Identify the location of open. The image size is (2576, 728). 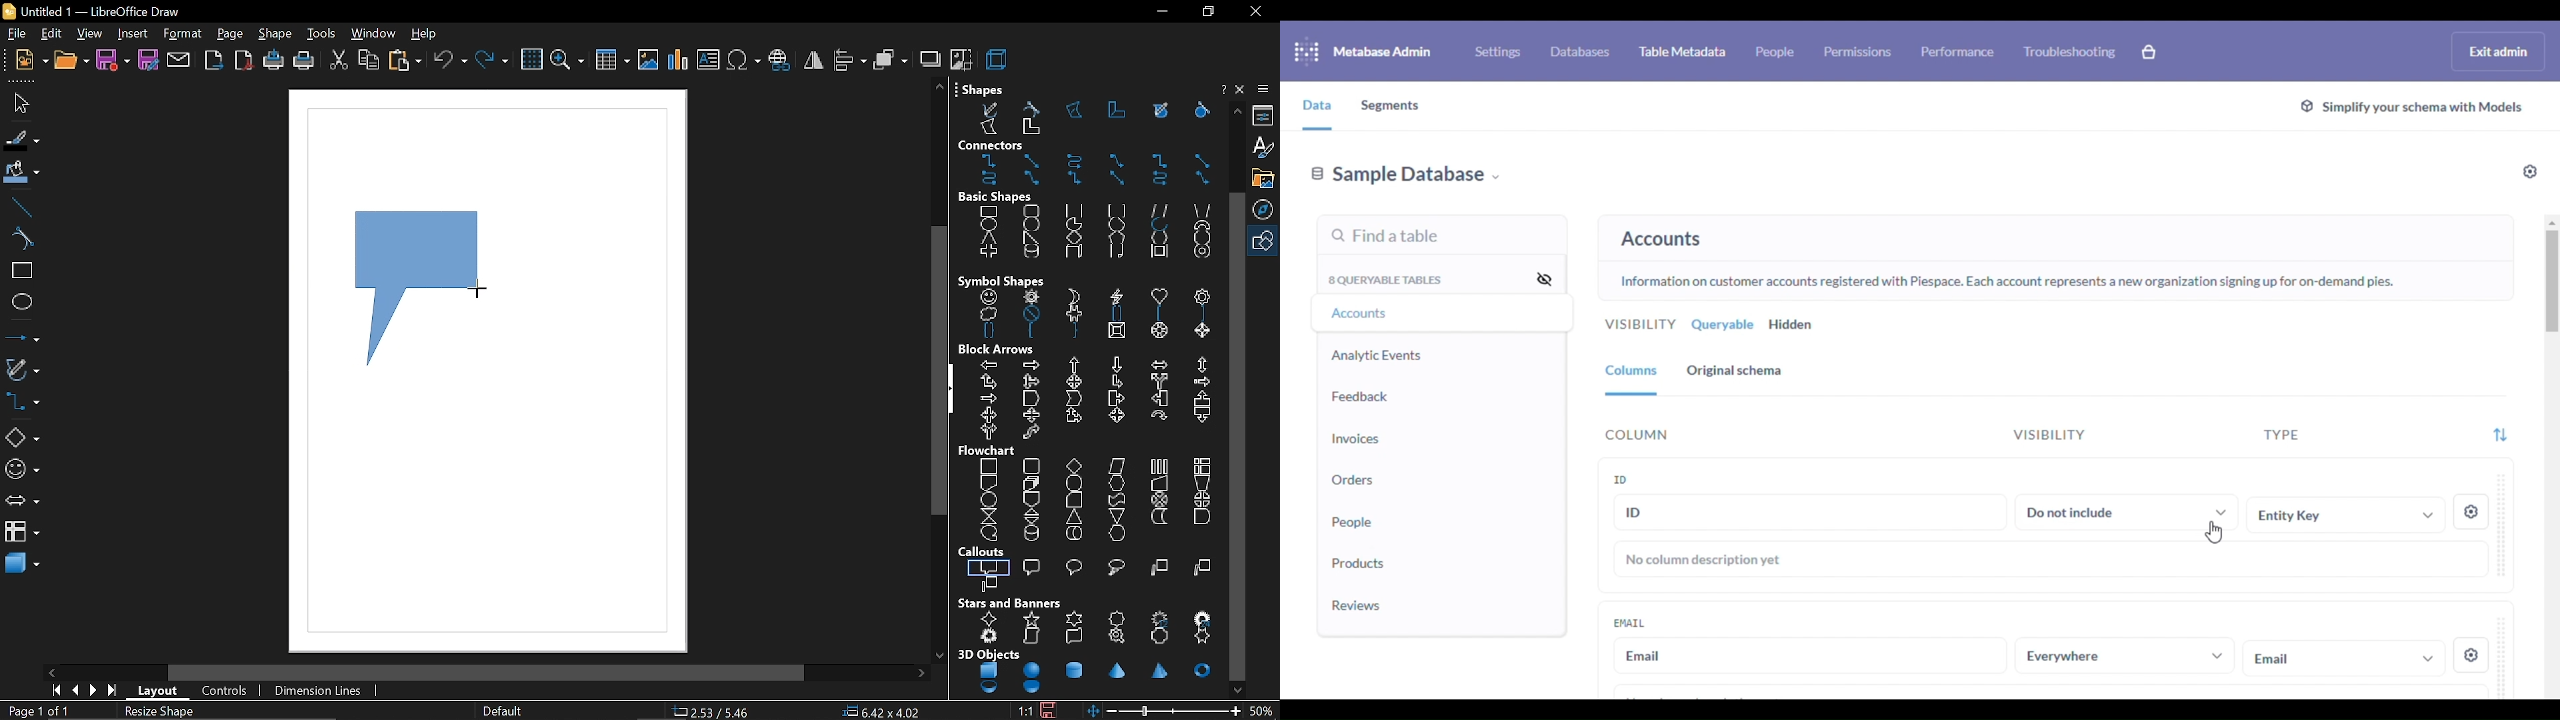
(70, 63).